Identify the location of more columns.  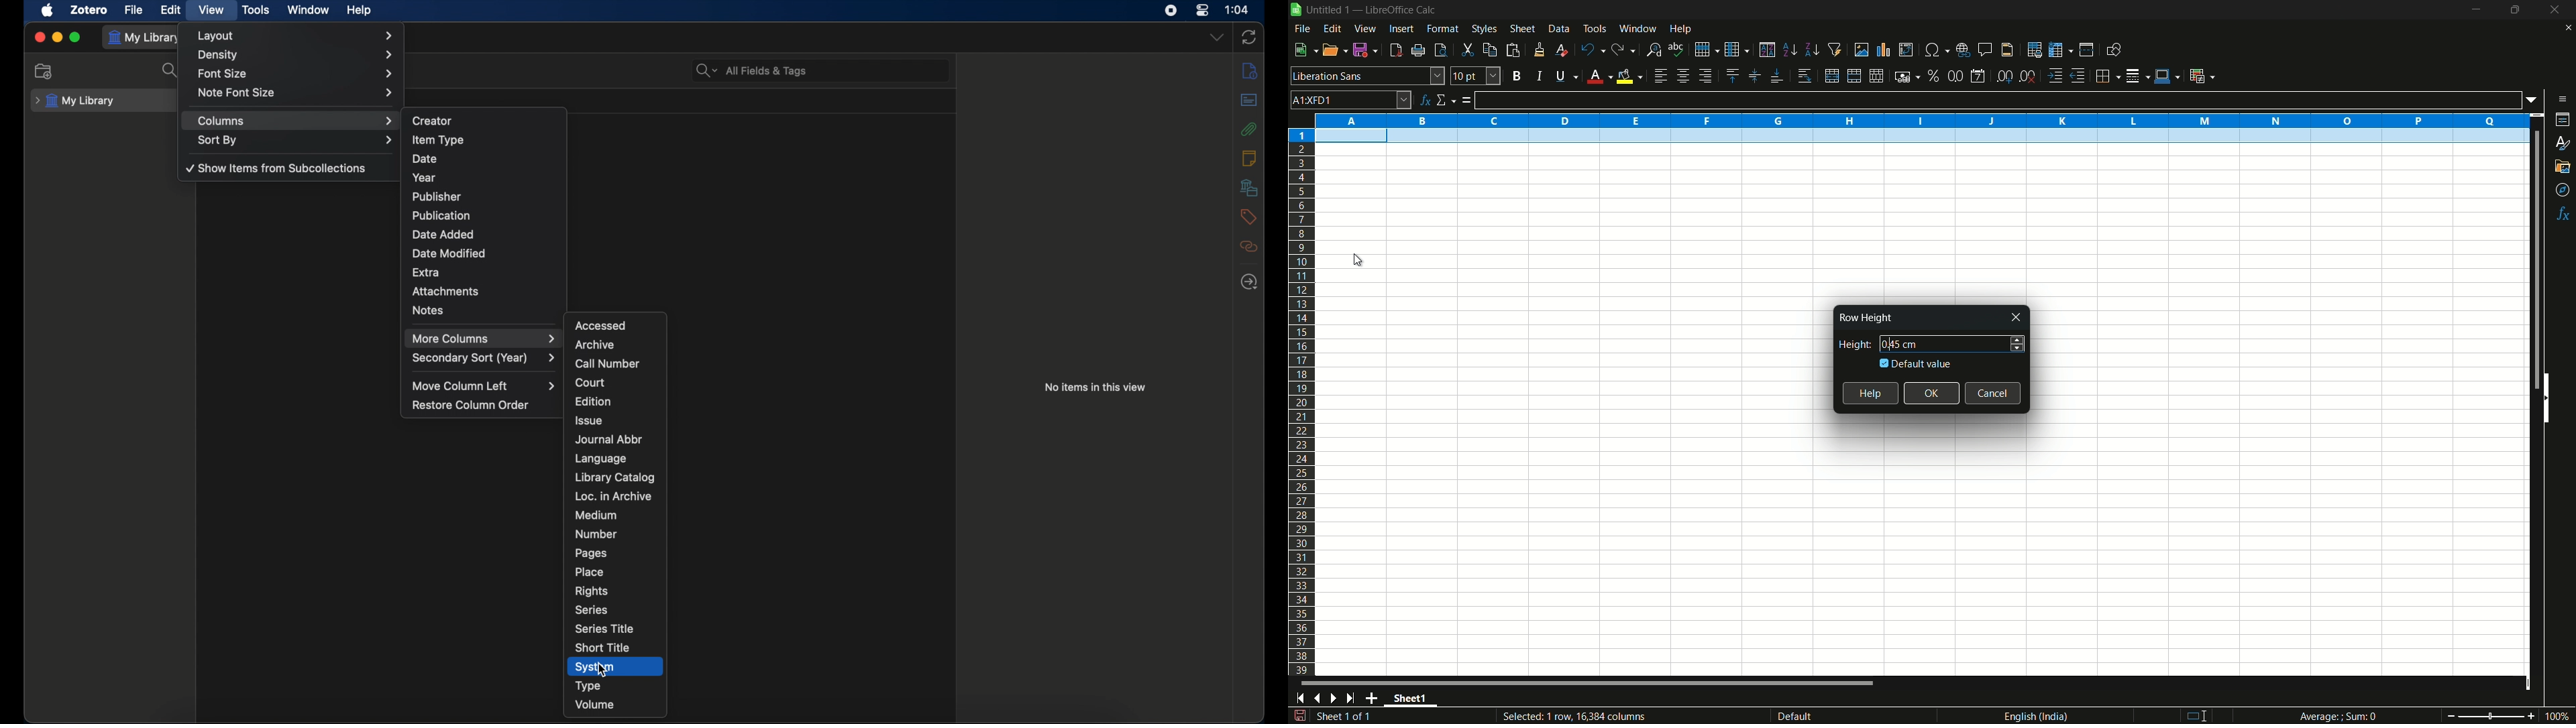
(483, 339).